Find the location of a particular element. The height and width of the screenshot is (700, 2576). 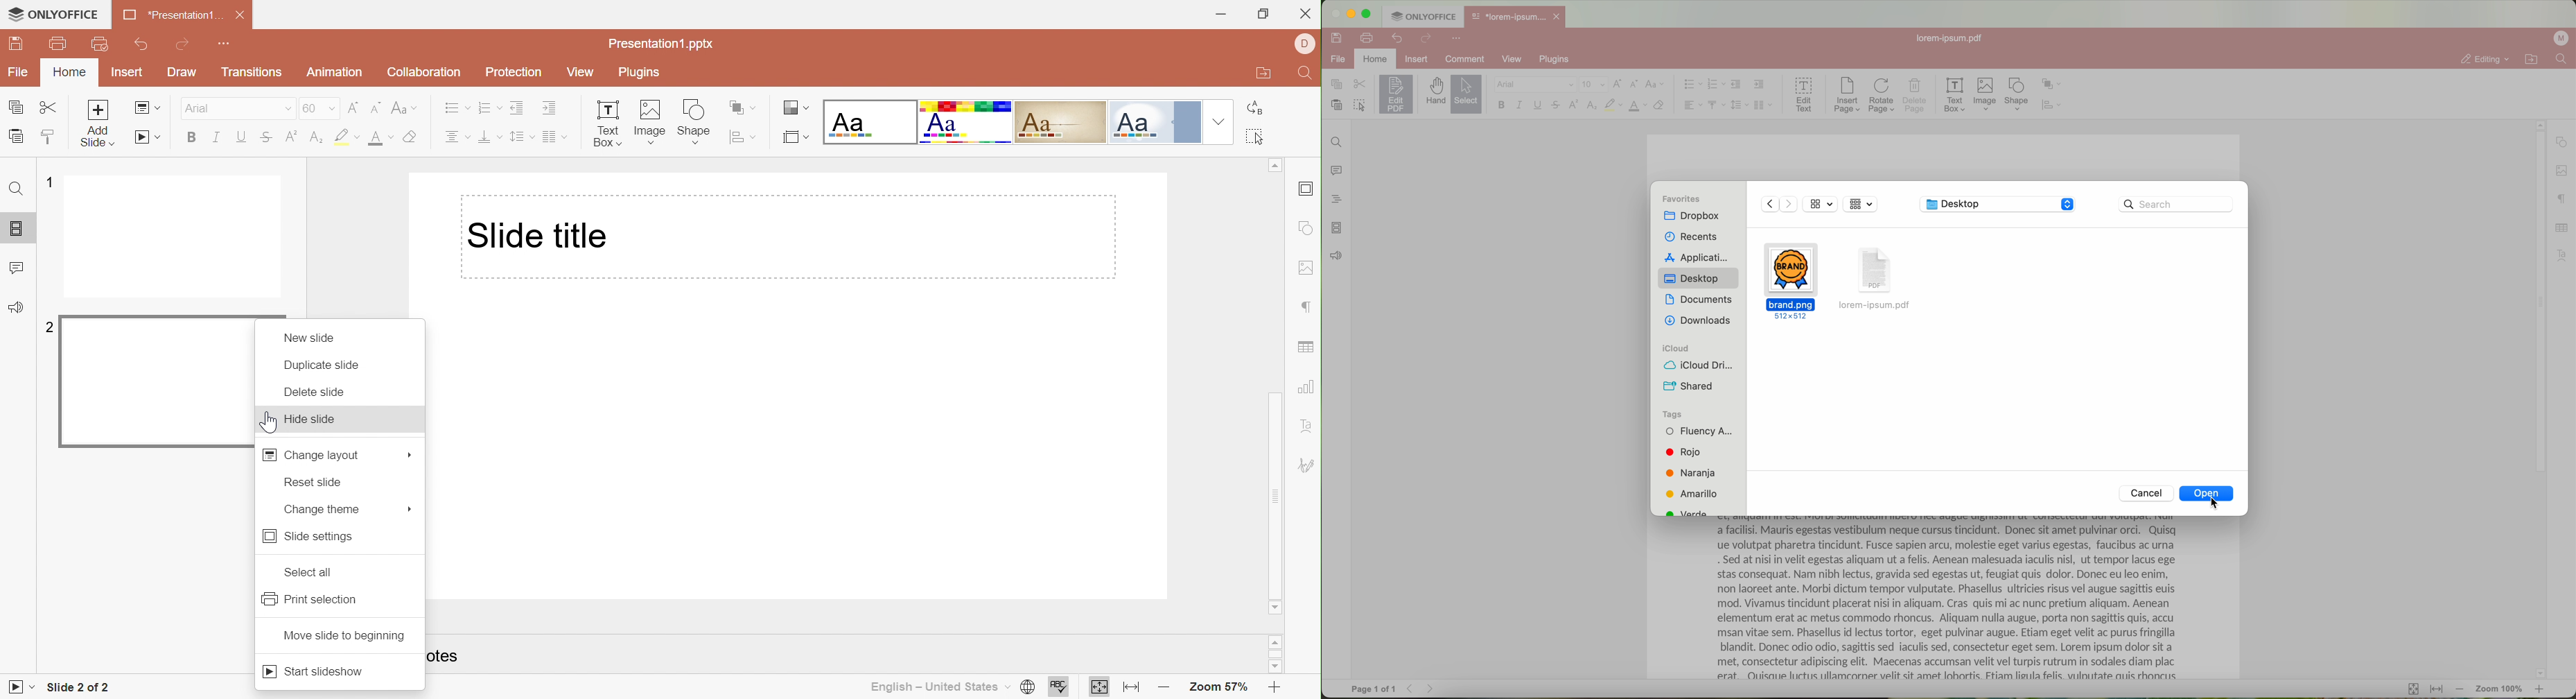

1 is located at coordinates (46, 179).